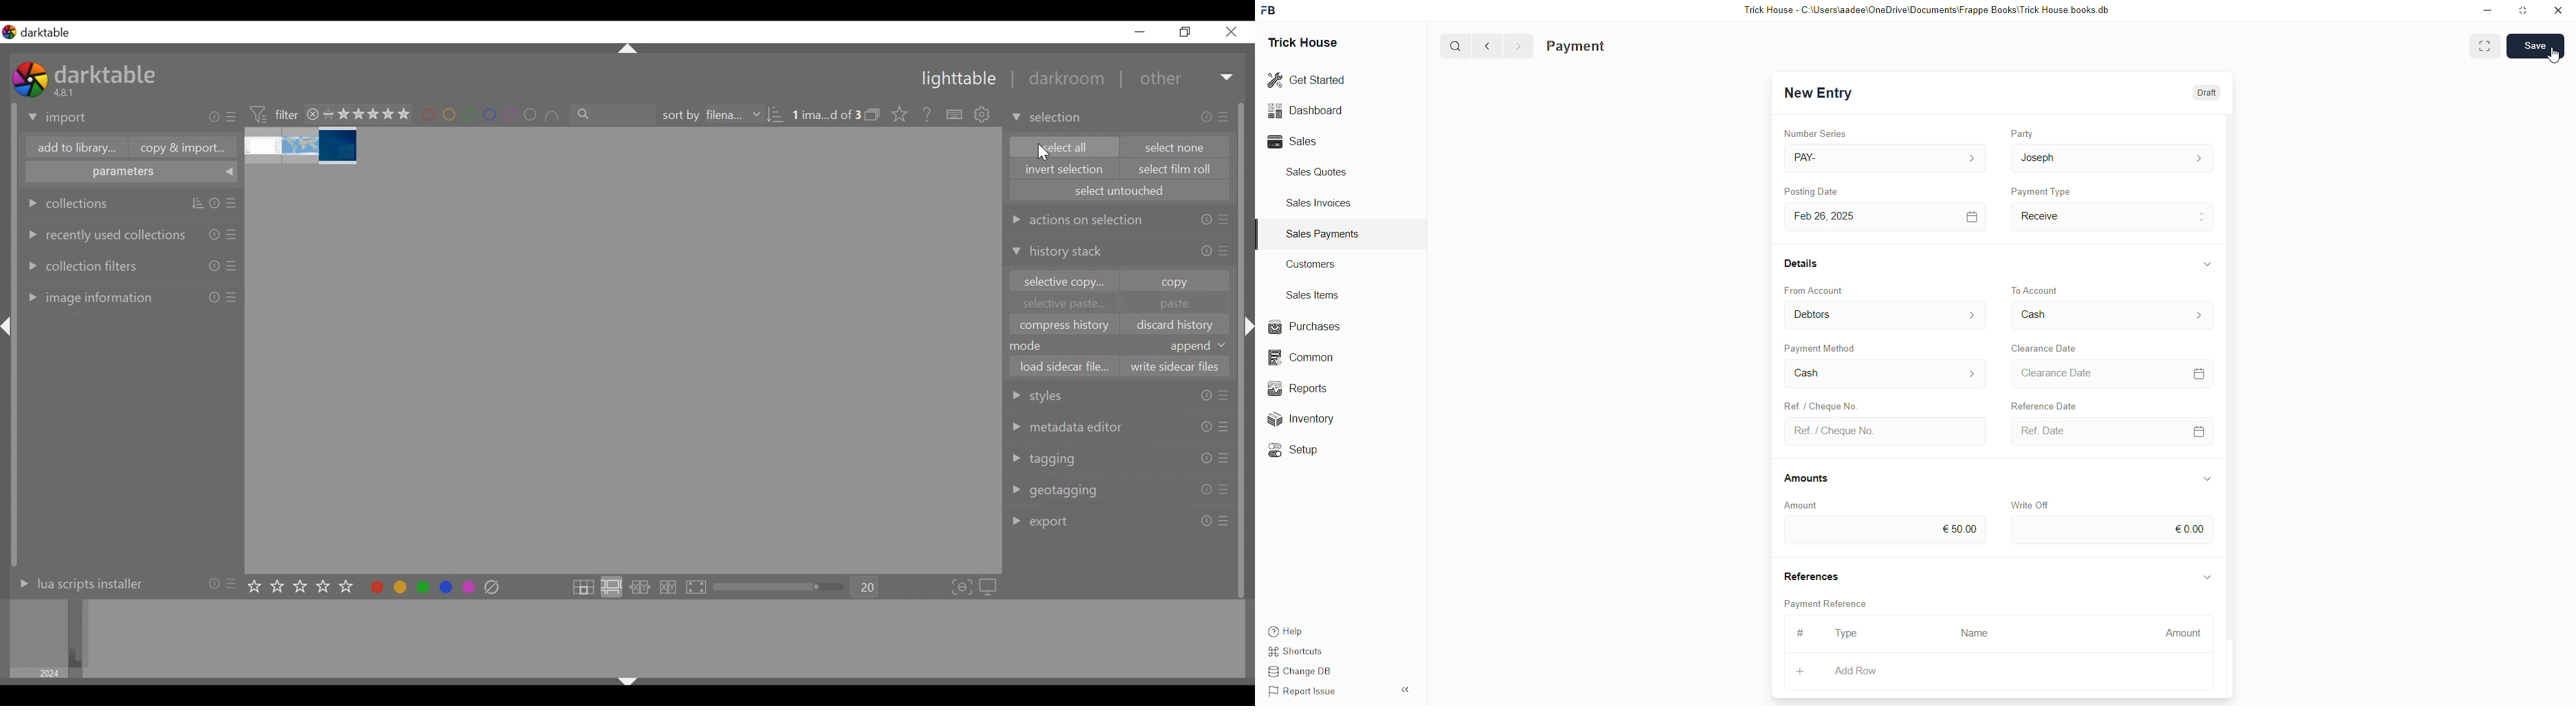 The width and height of the screenshot is (2576, 728). What do you see at coordinates (1822, 347) in the screenshot?
I see `Payment Method` at bounding box center [1822, 347].